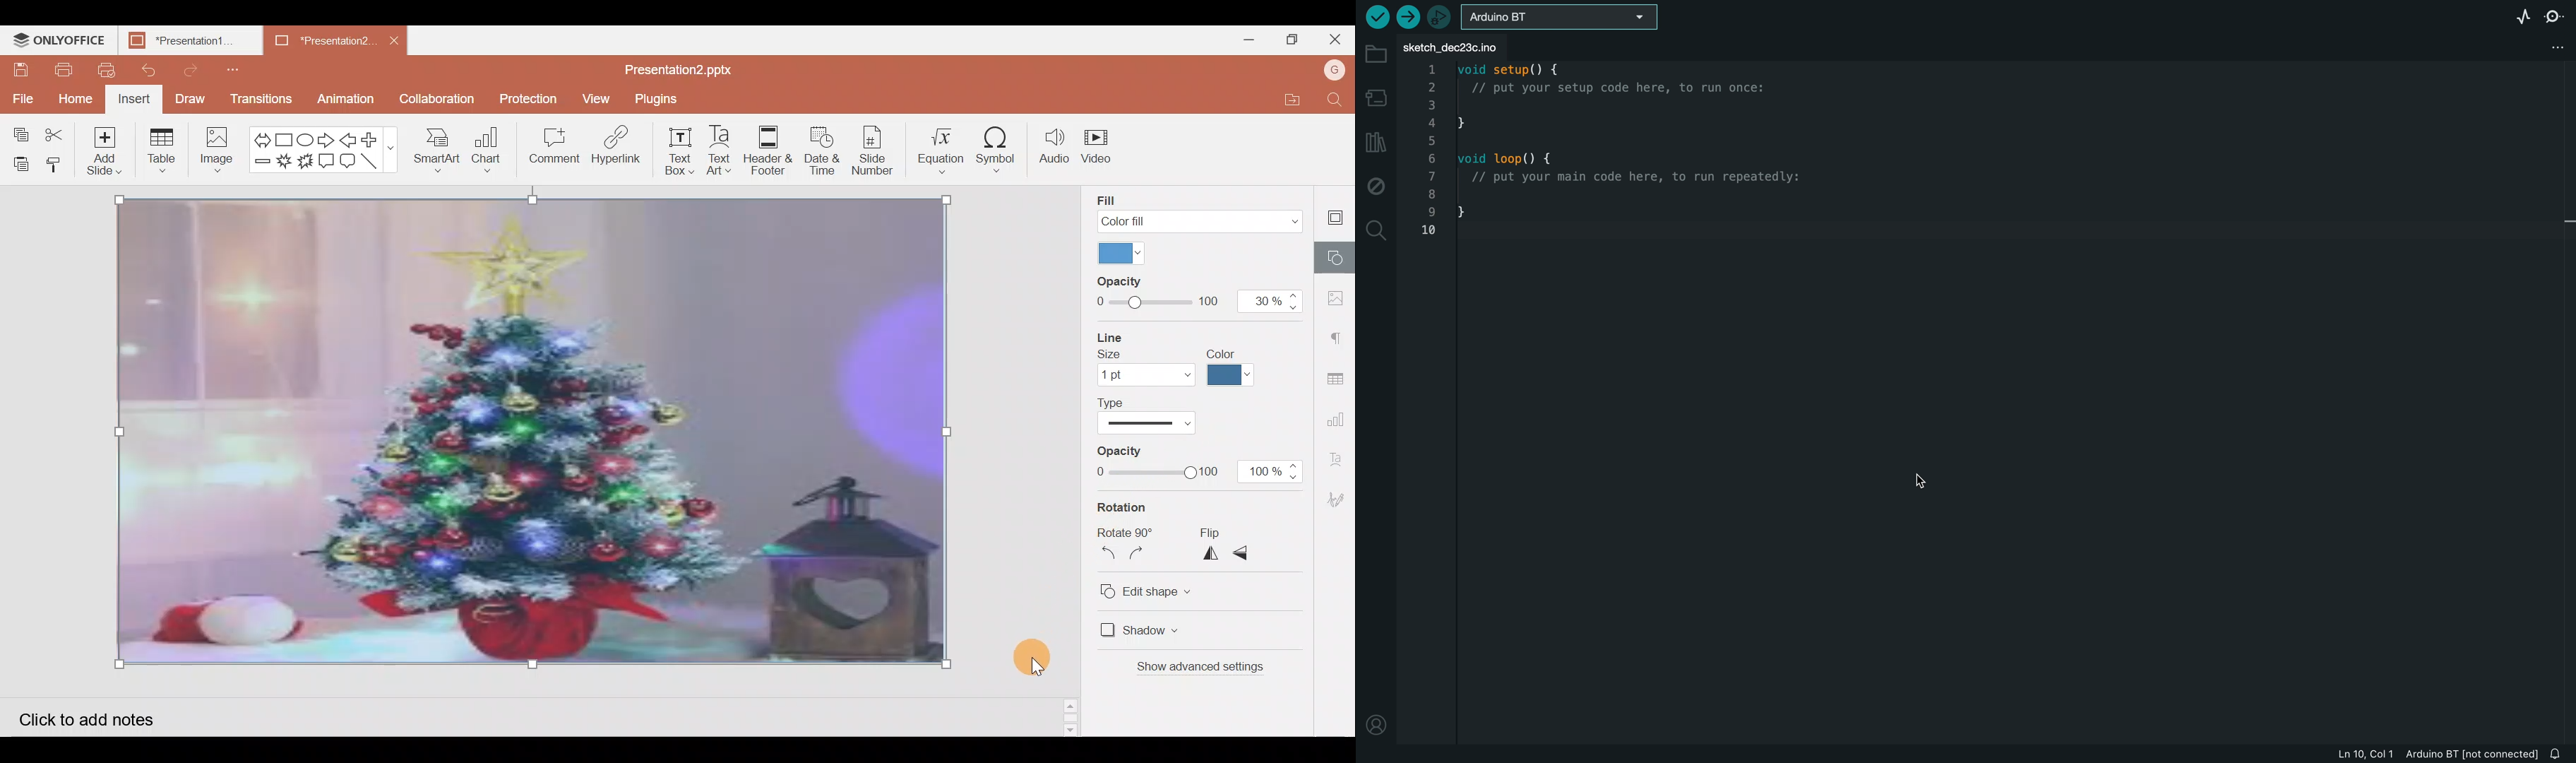 Image resolution: width=2576 pixels, height=784 pixels. What do you see at coordinates (594, 99) in the screenshot?
I see `View` at bounding box center [594, 99].